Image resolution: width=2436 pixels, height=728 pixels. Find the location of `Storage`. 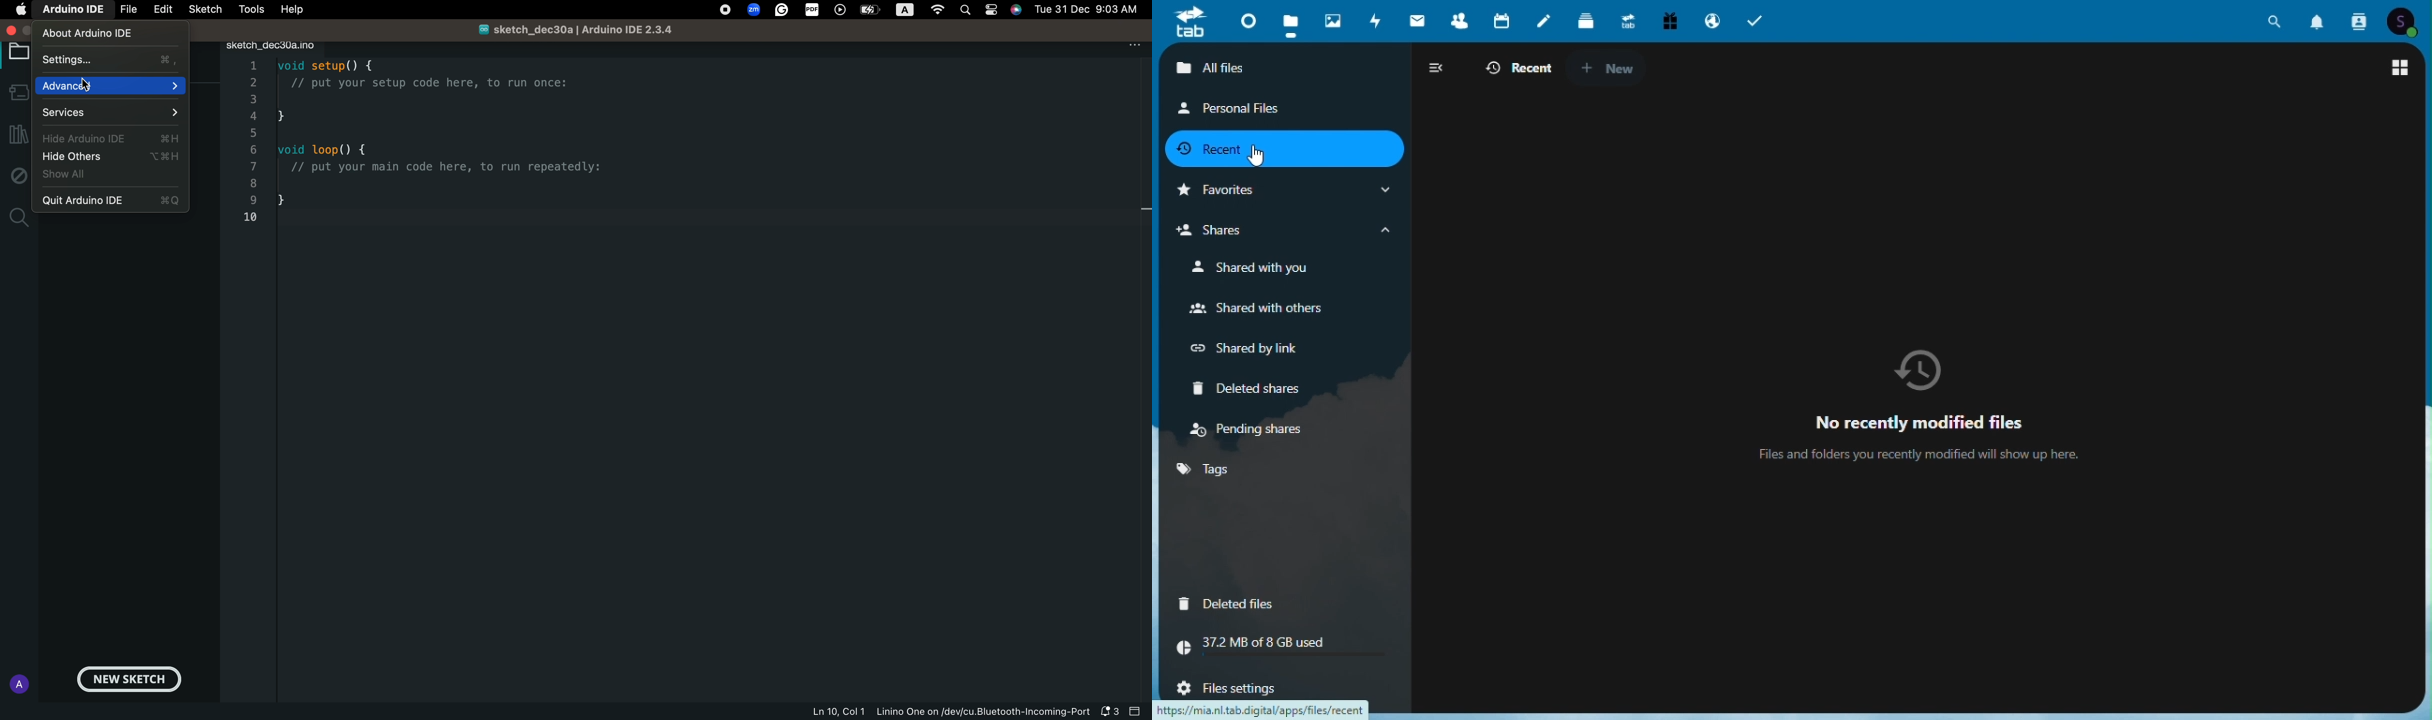

Storage is located at coordinates (1282, 643).